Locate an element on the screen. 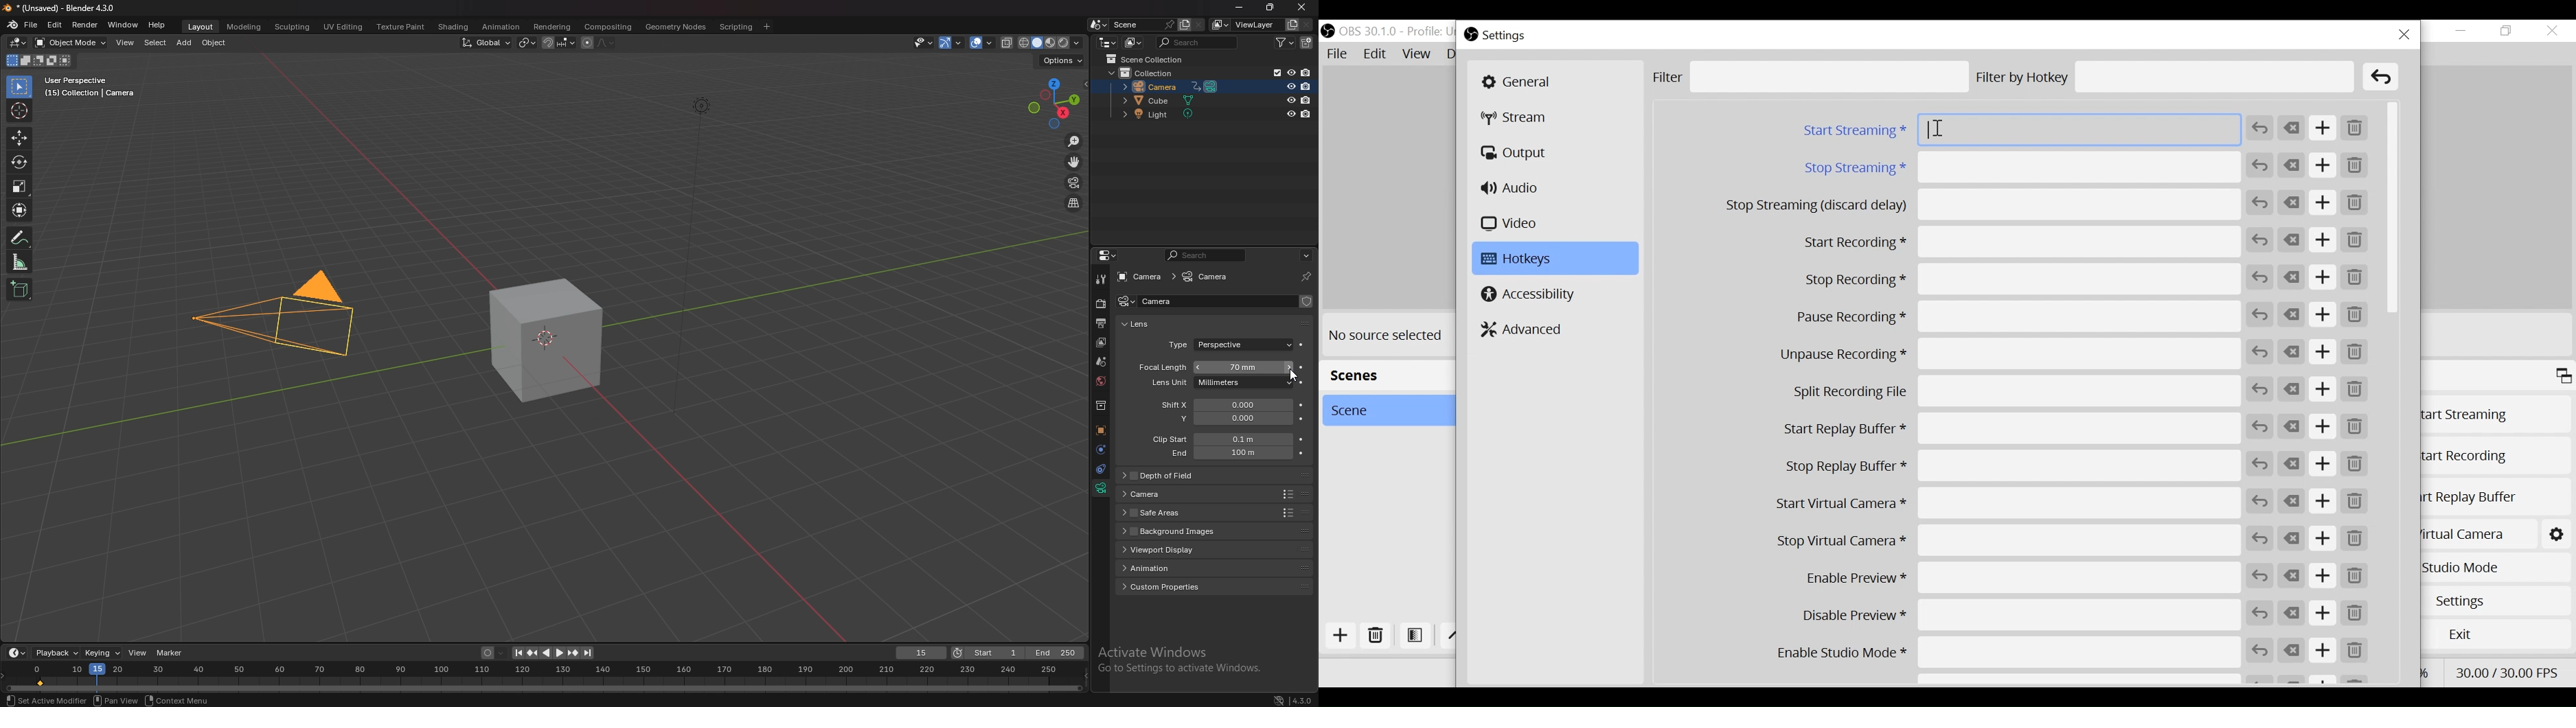 The width and height of the screenshot is (2576, 728). modeling is located at coordinates (244, 27).